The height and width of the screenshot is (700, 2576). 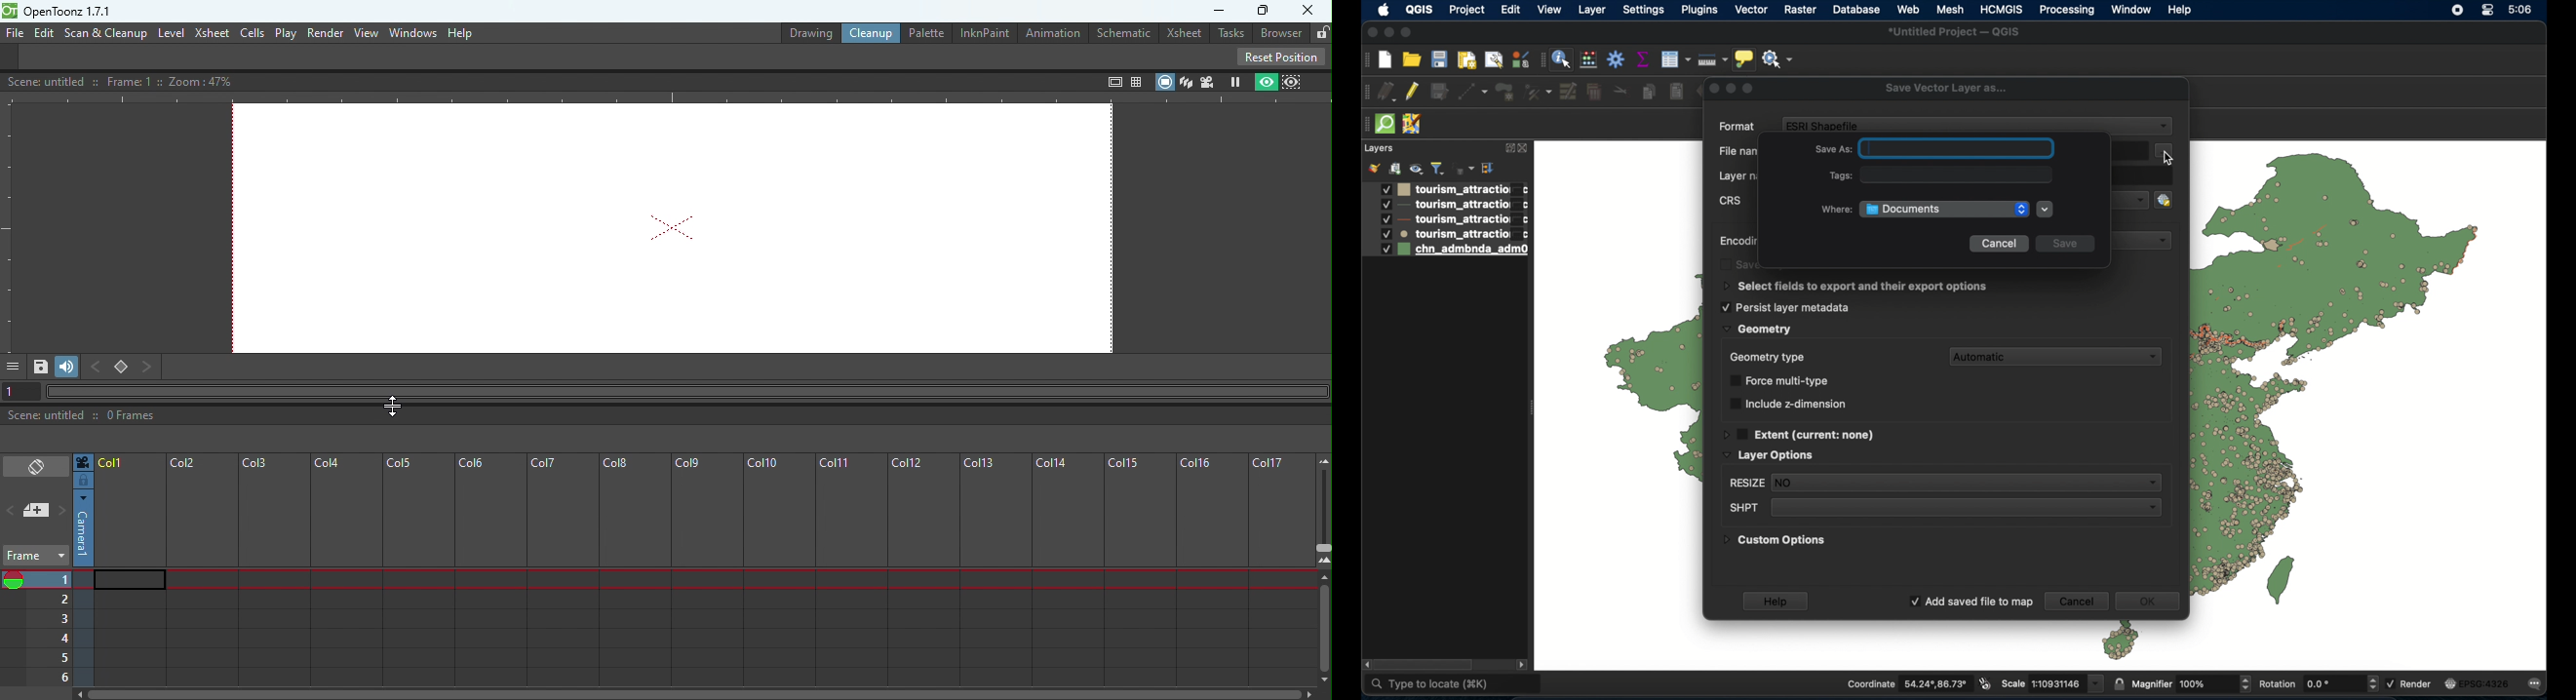 I want to click on geometry type, so click(x=1767, y=356).